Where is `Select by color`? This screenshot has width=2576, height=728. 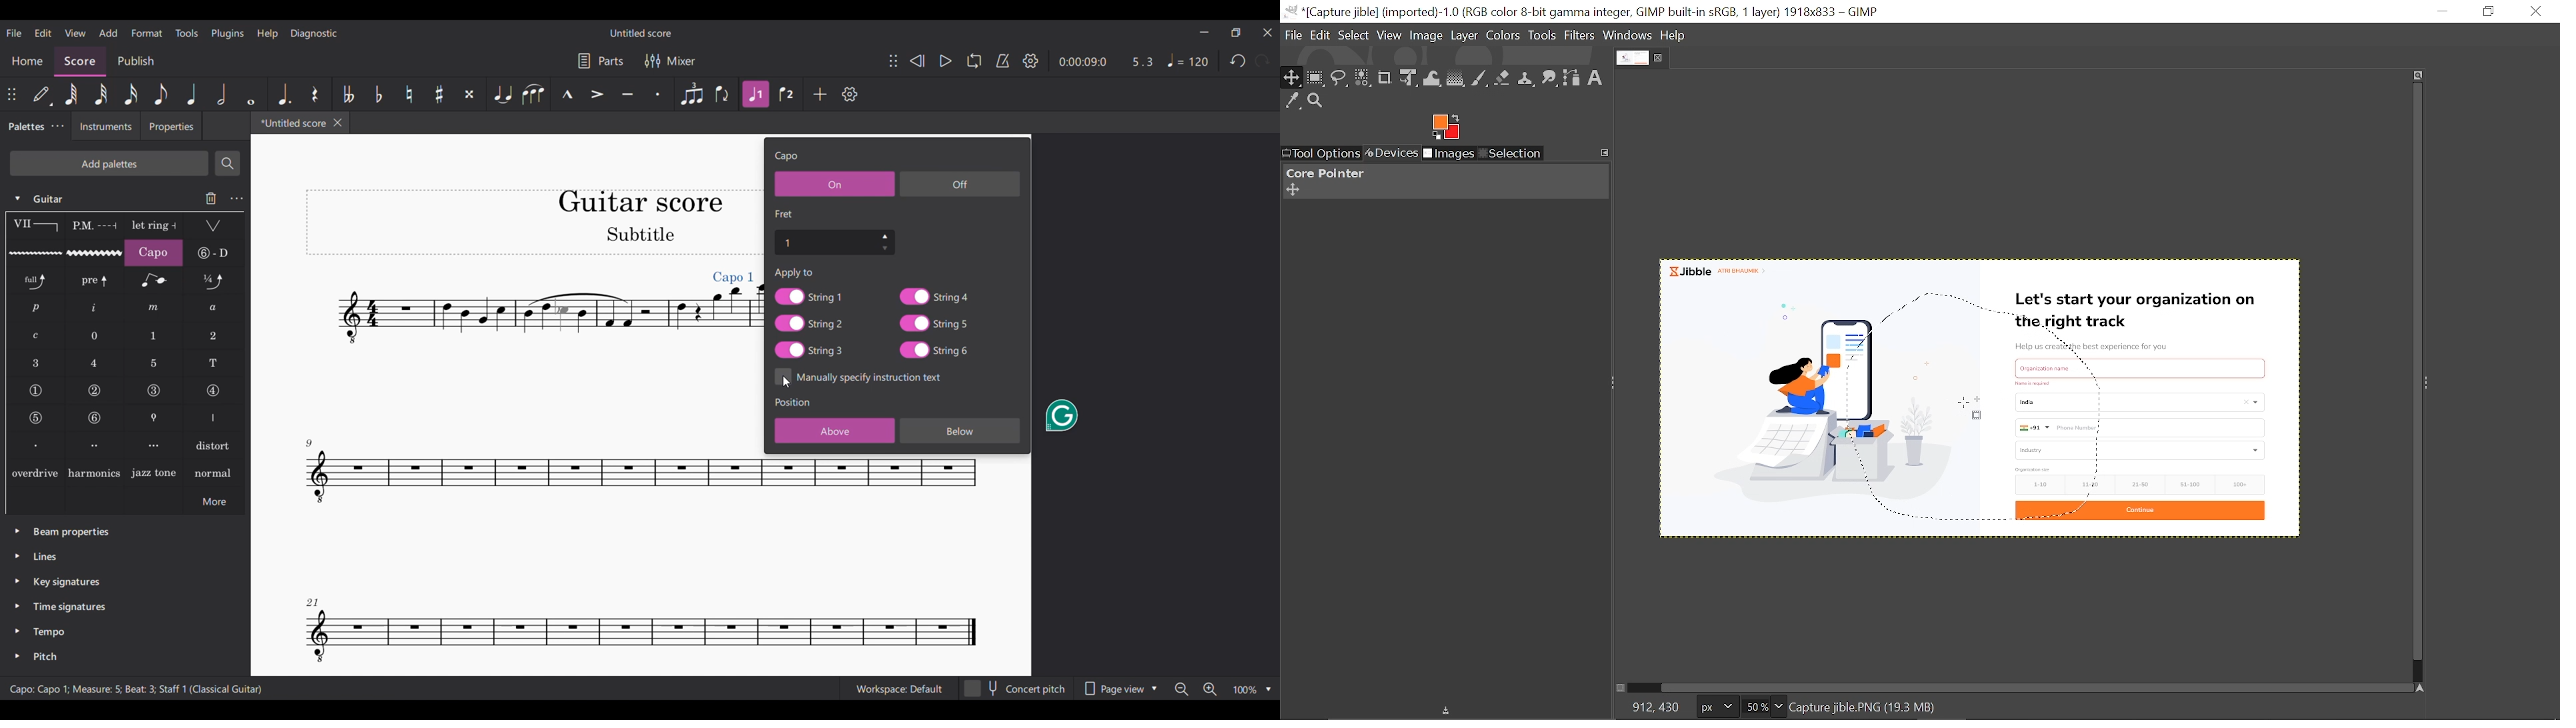 Select by color is located at coordinates (1363, 79).